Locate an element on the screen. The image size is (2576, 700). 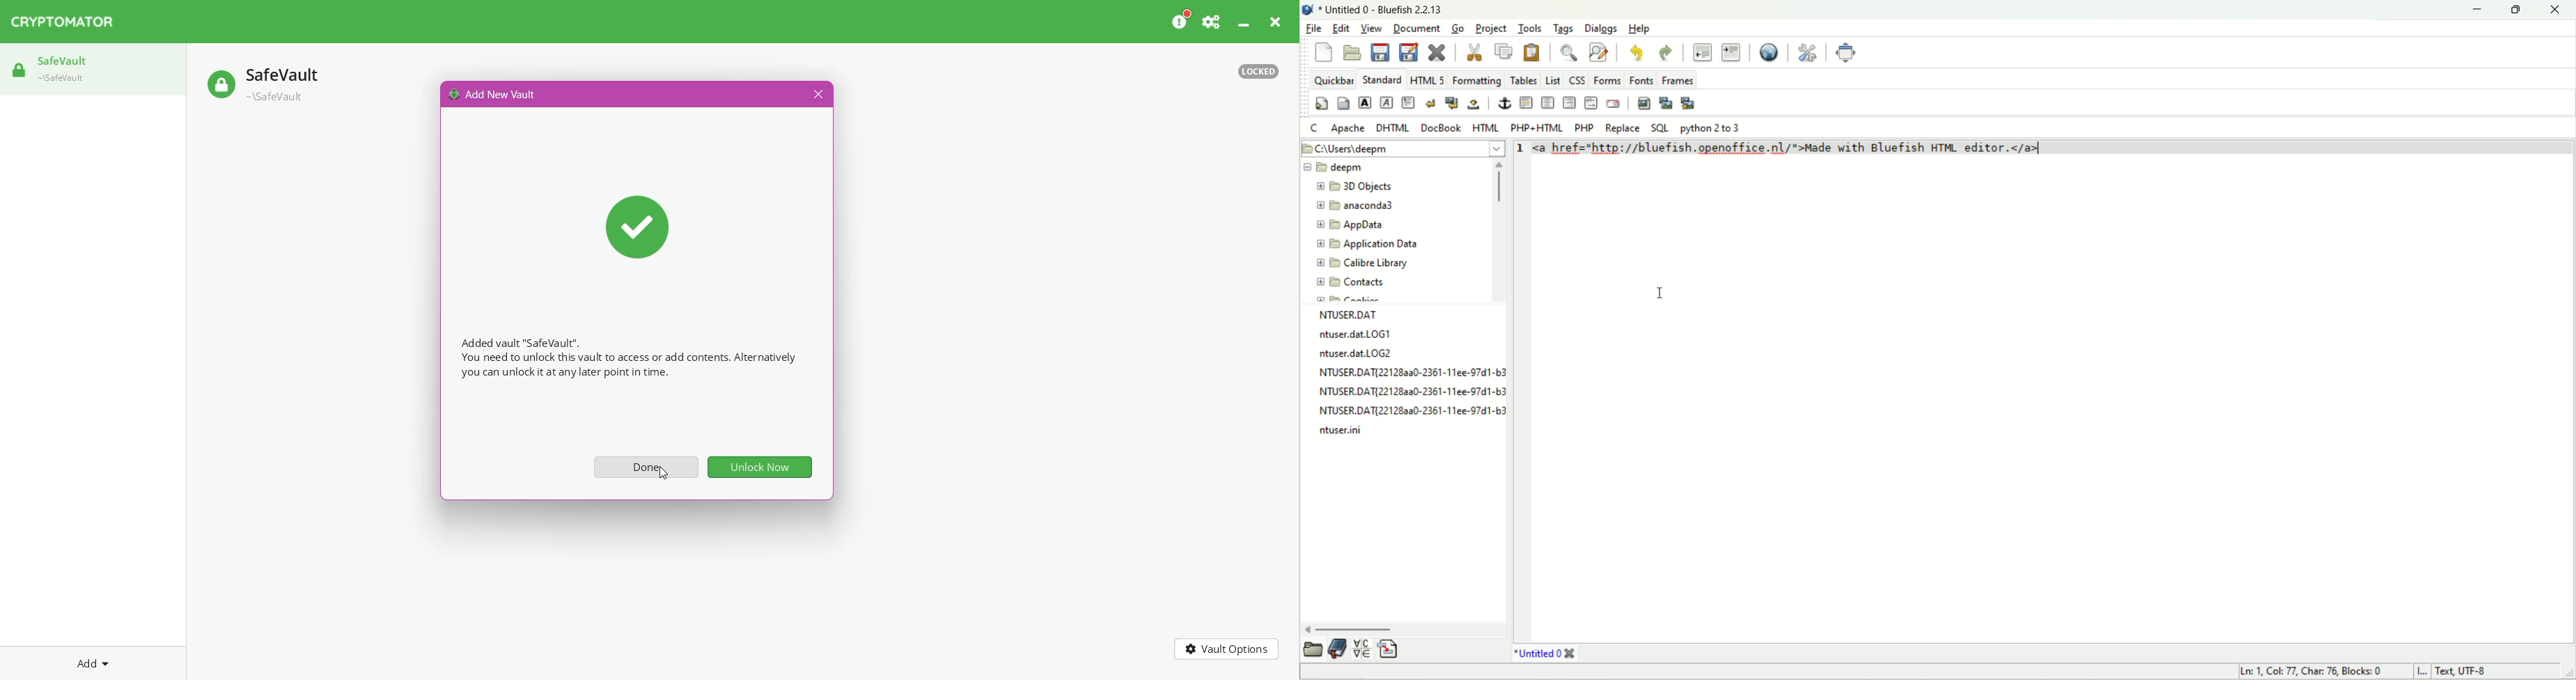
file is located at coordinates (1315, 29).